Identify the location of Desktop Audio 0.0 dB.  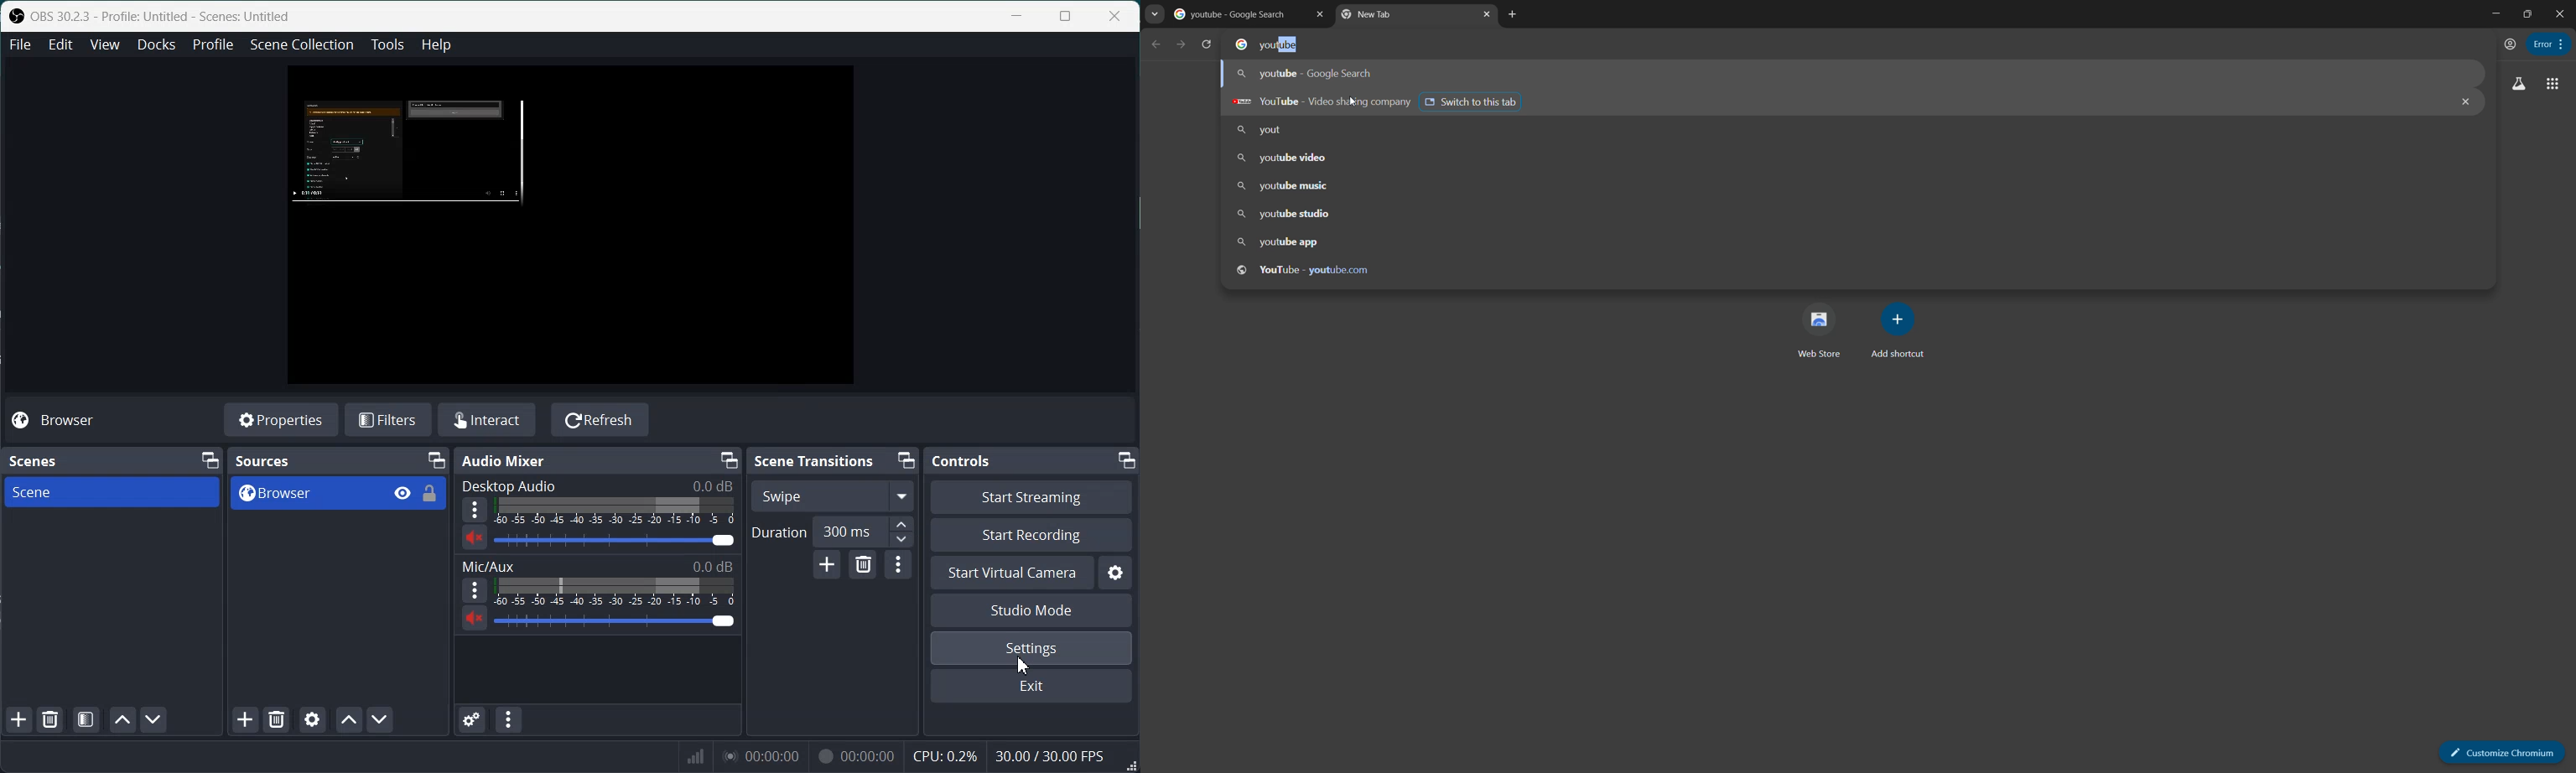
(597, 485).